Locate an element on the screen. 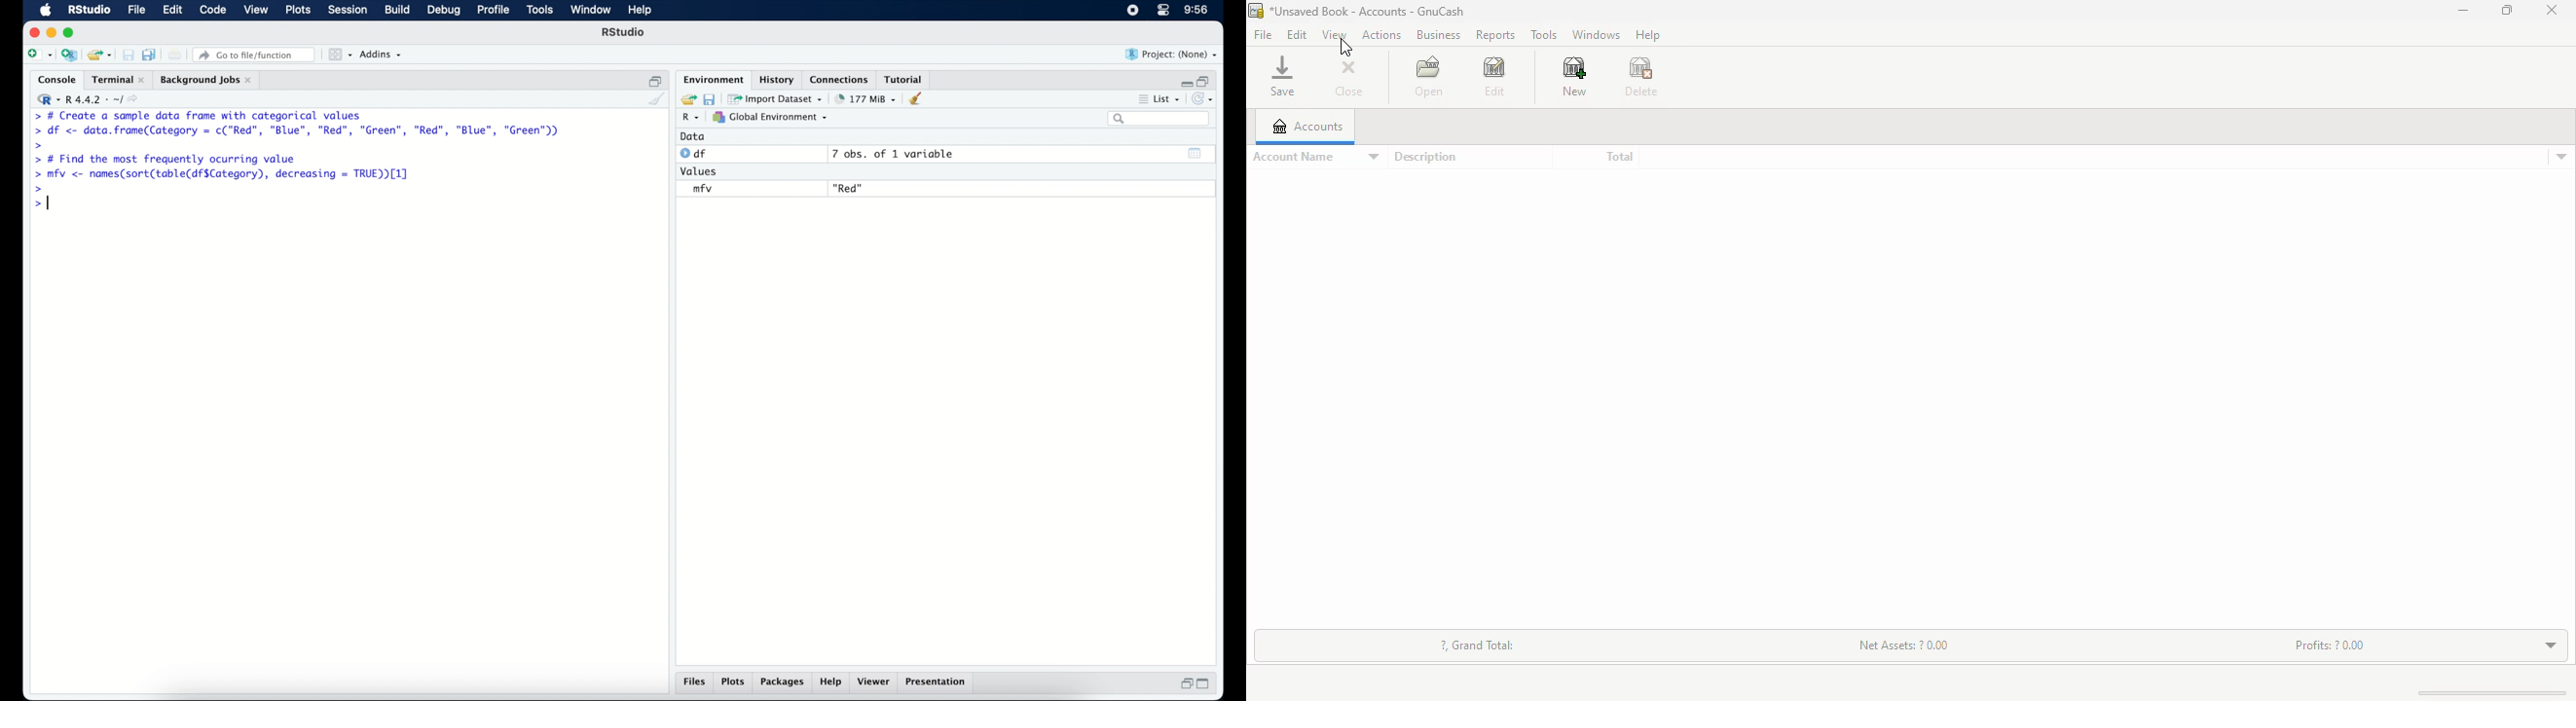 This screenshot has width=2576, height=728. save is located at coordinates (126, 53).